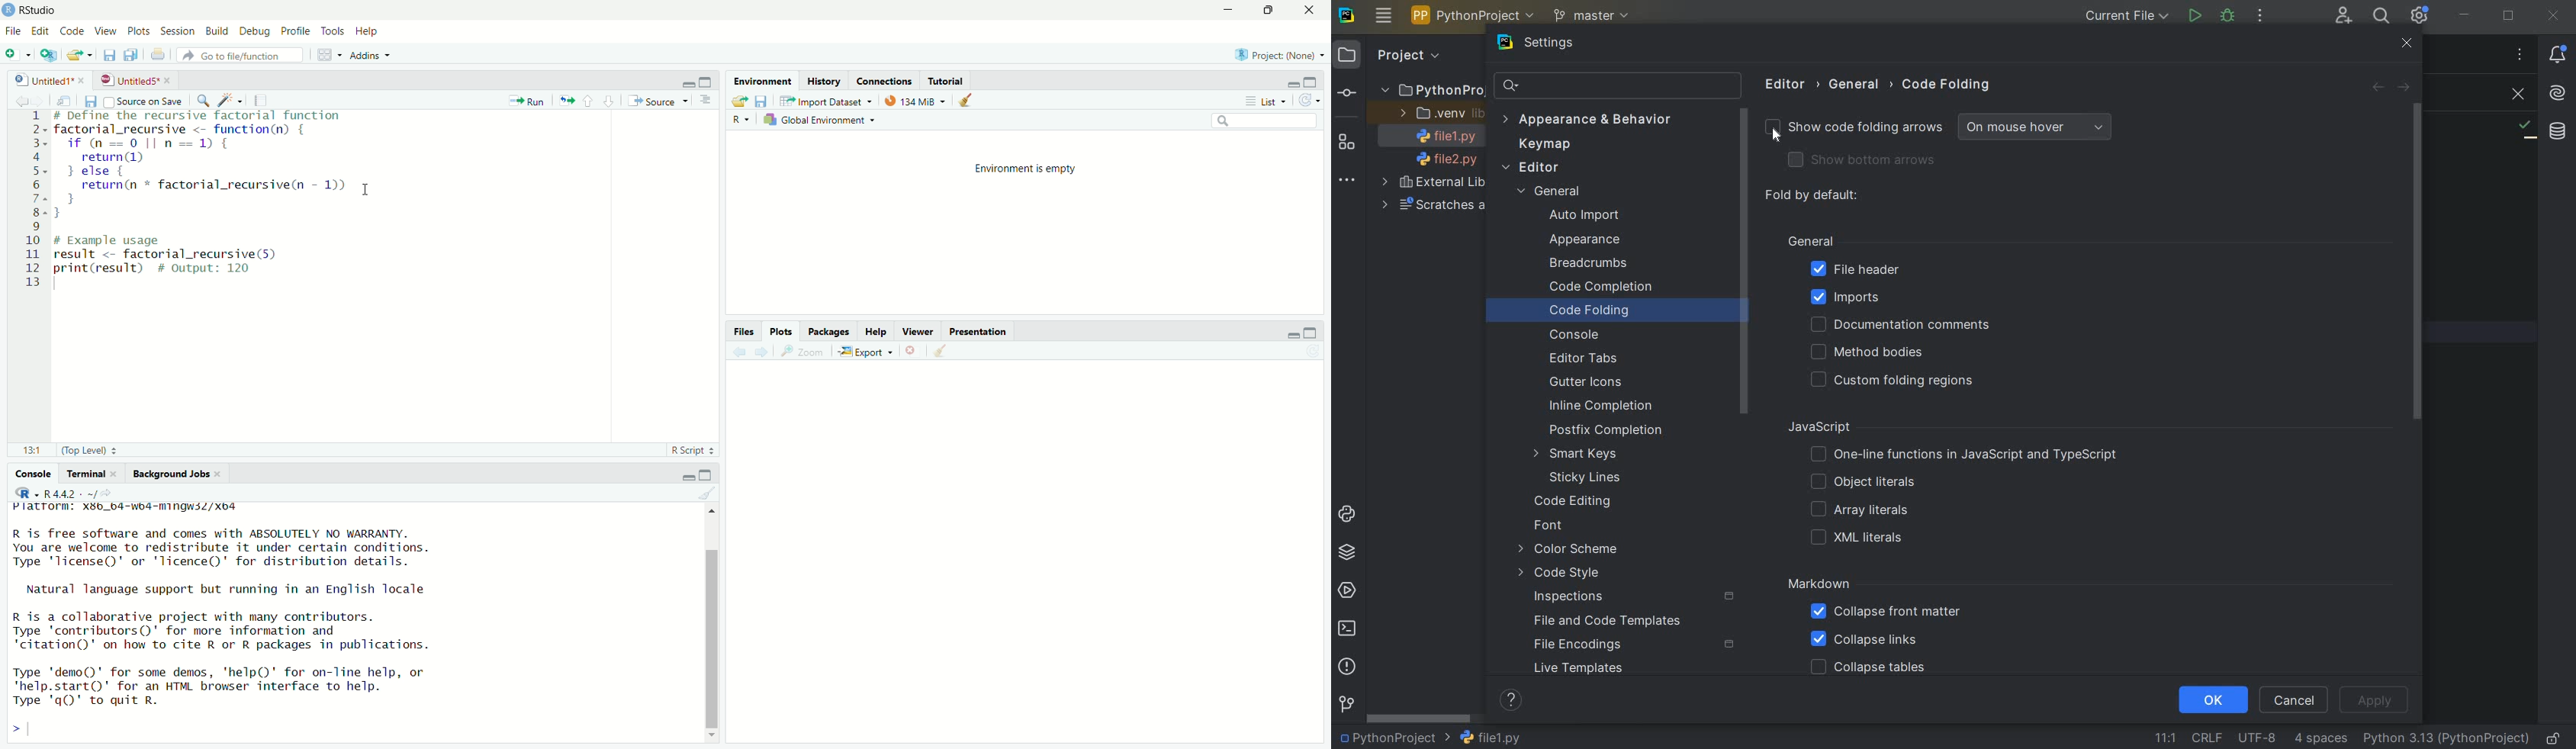 This screenshot has height=756, width=2576. I want to click on TERMINAL, so click(1351, 625).